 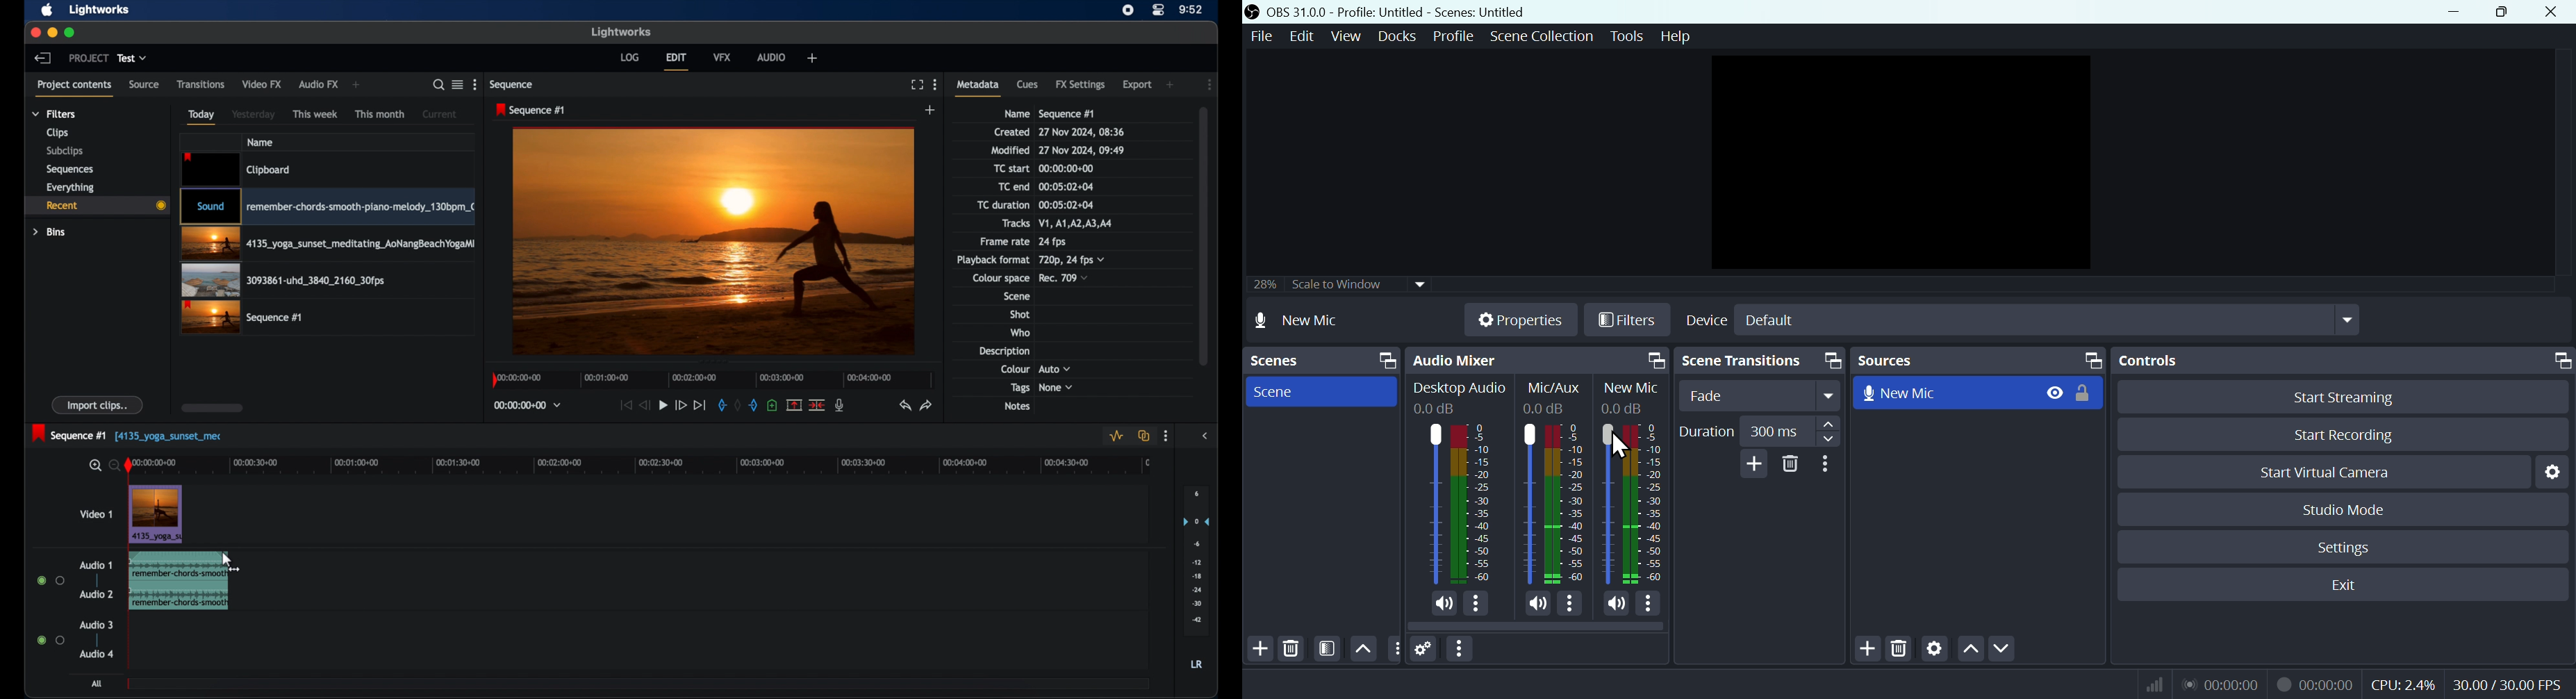 I want to click on set audio output levels, so click(x=1196, y=560).